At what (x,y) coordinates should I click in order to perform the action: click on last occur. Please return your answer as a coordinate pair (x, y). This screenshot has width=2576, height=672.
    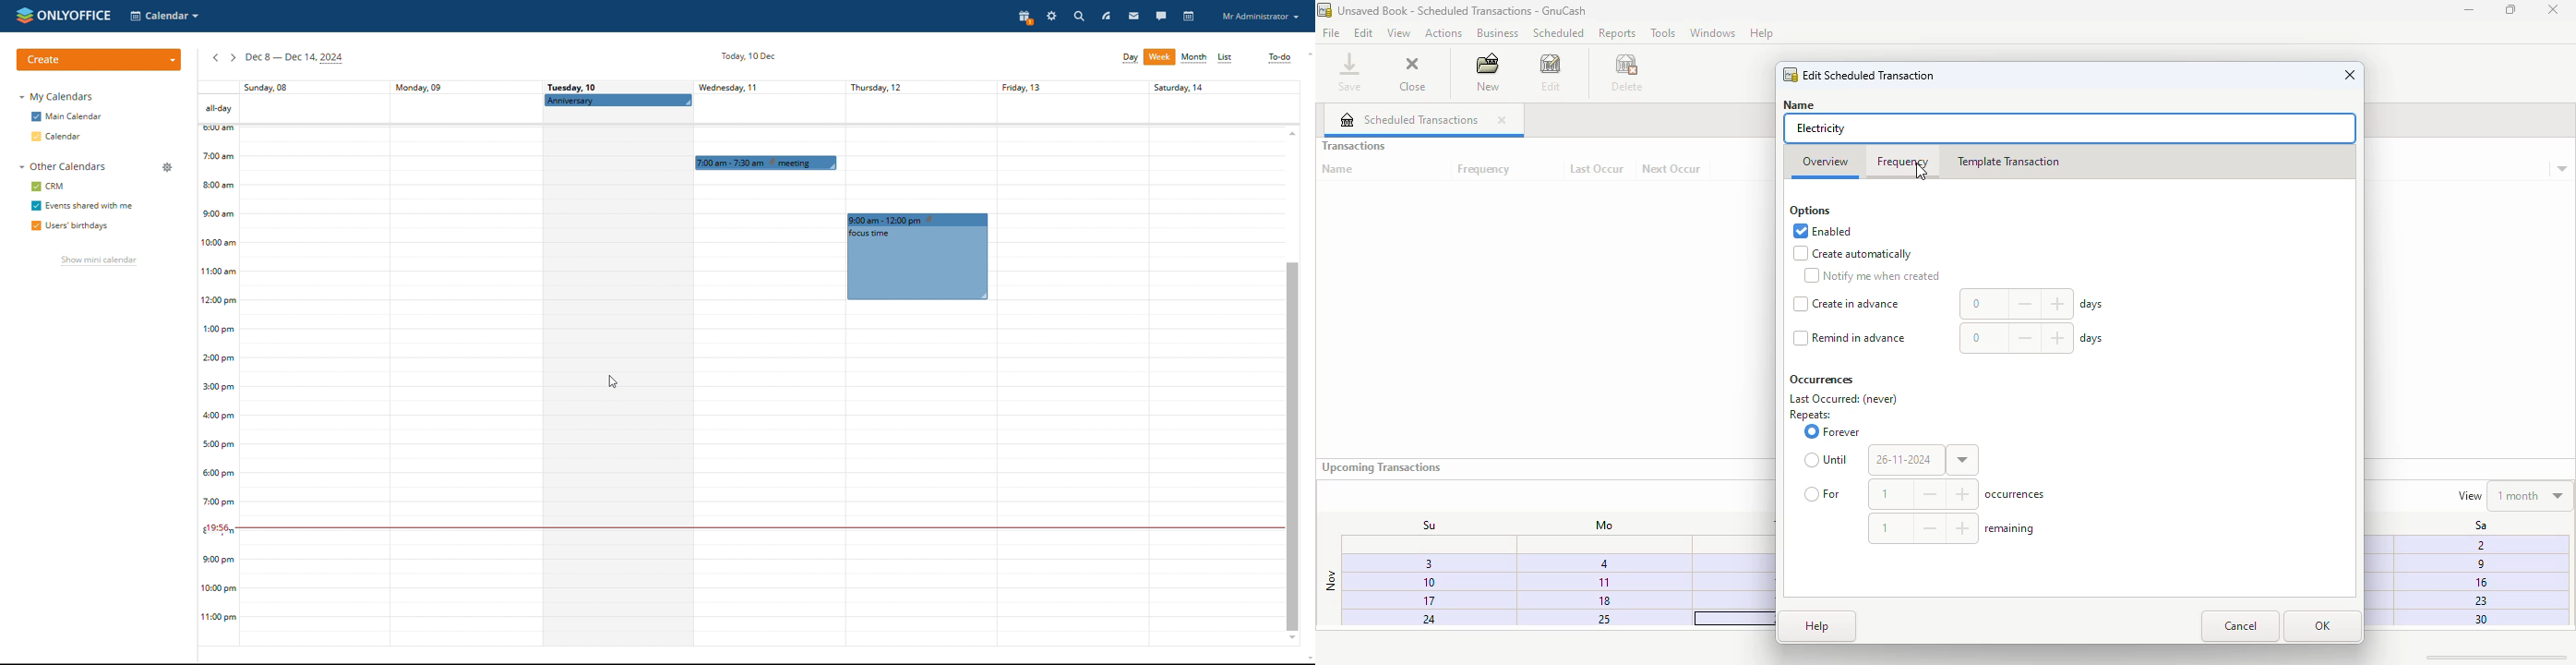
    Looking at the image, I should click on (1597, 169).